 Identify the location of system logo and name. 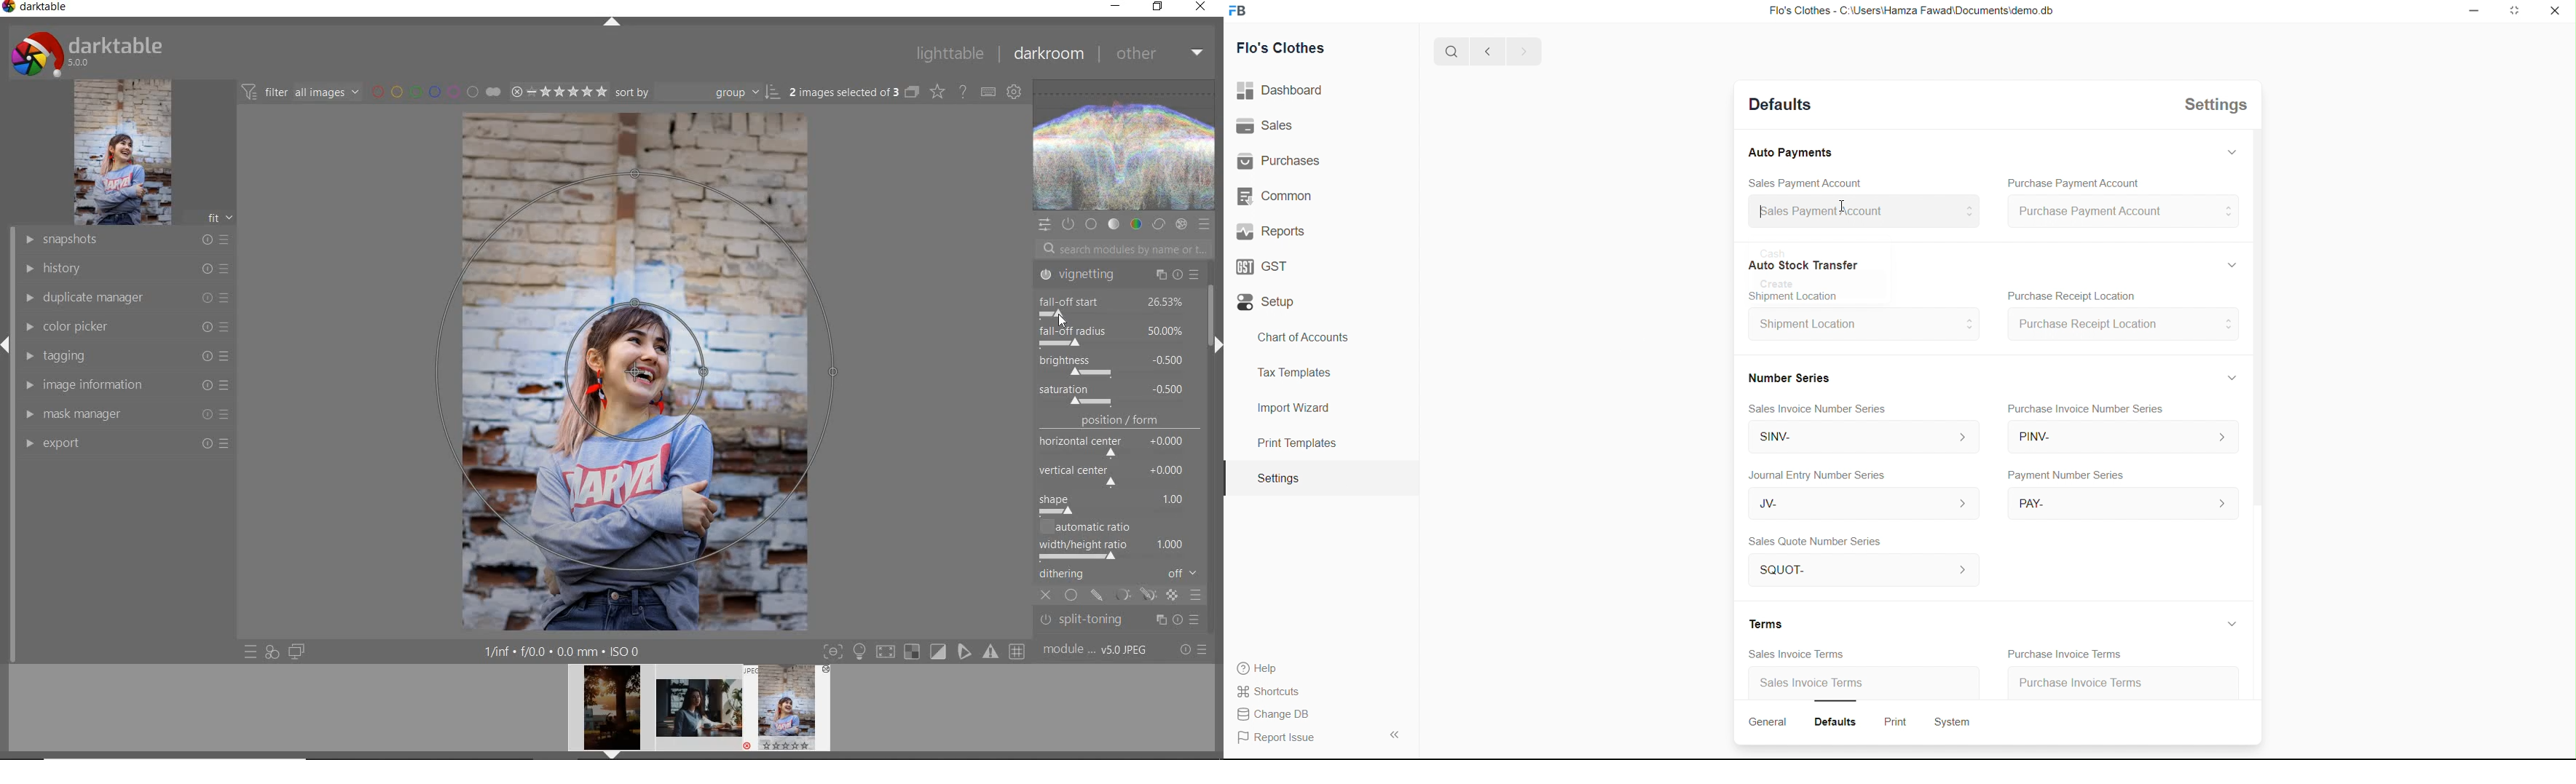
(90, 52).